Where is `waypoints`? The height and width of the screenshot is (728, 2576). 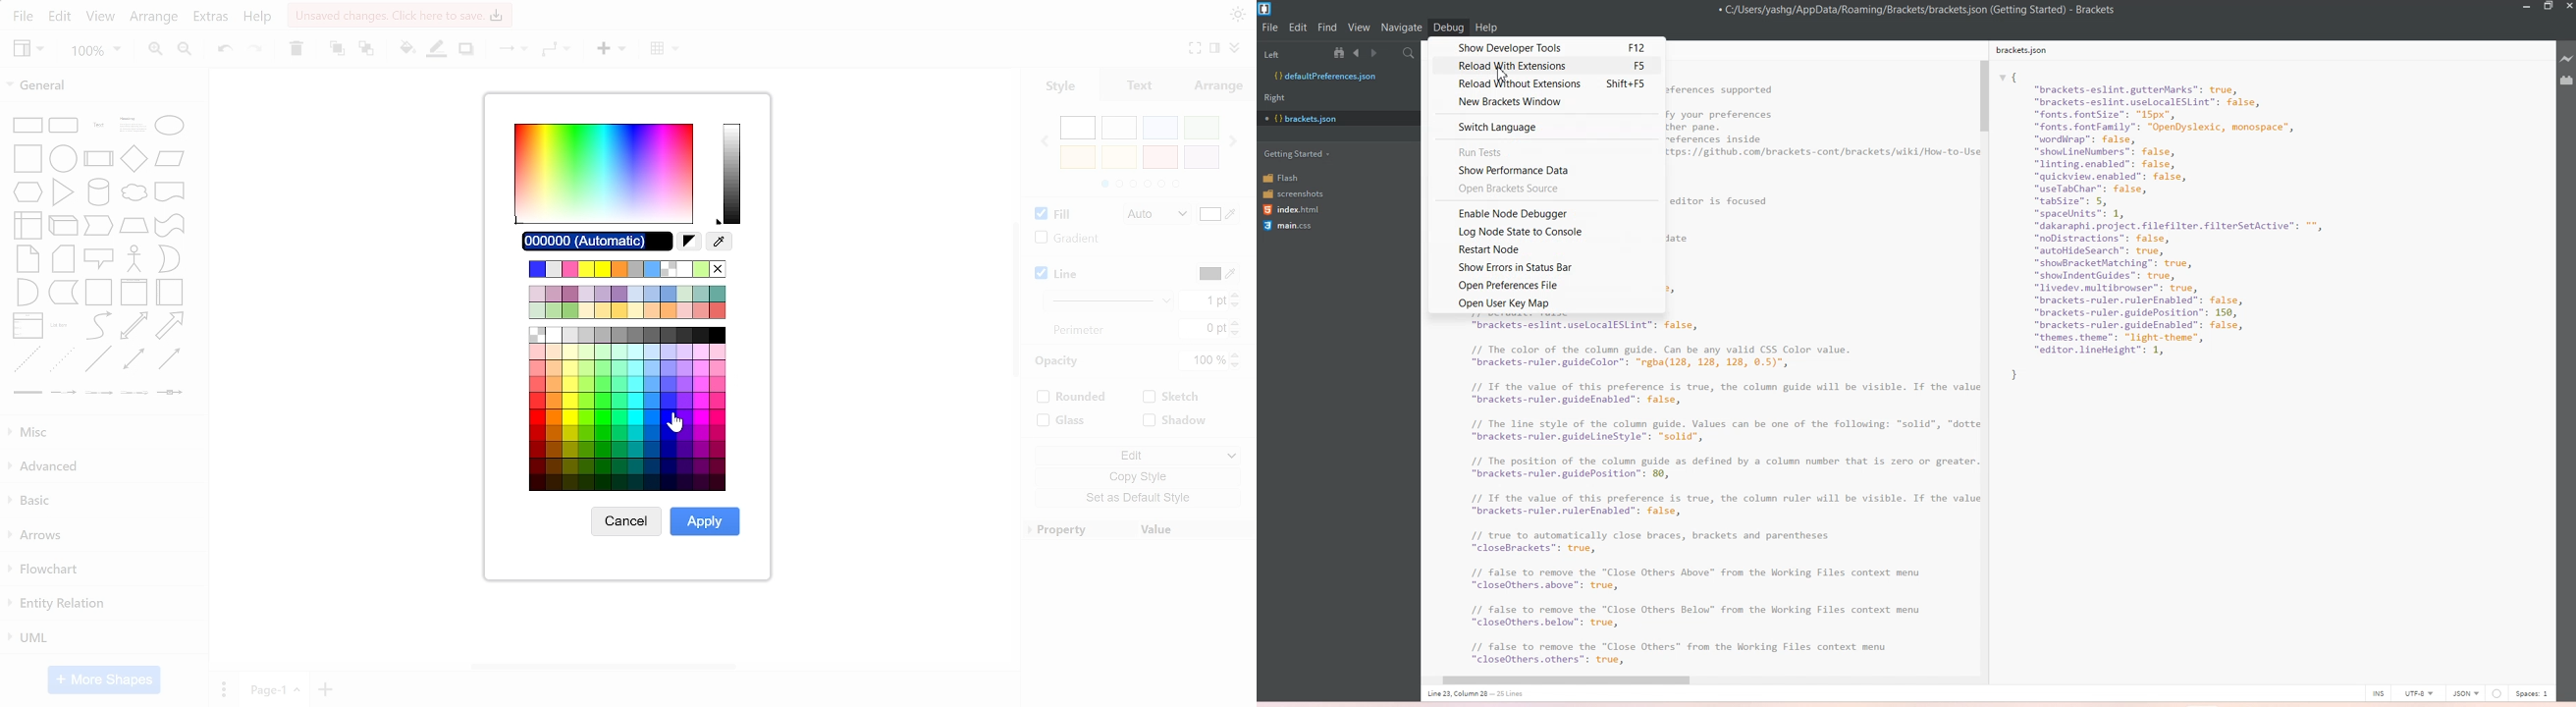
waypoints is located at coordinates (558, 51).